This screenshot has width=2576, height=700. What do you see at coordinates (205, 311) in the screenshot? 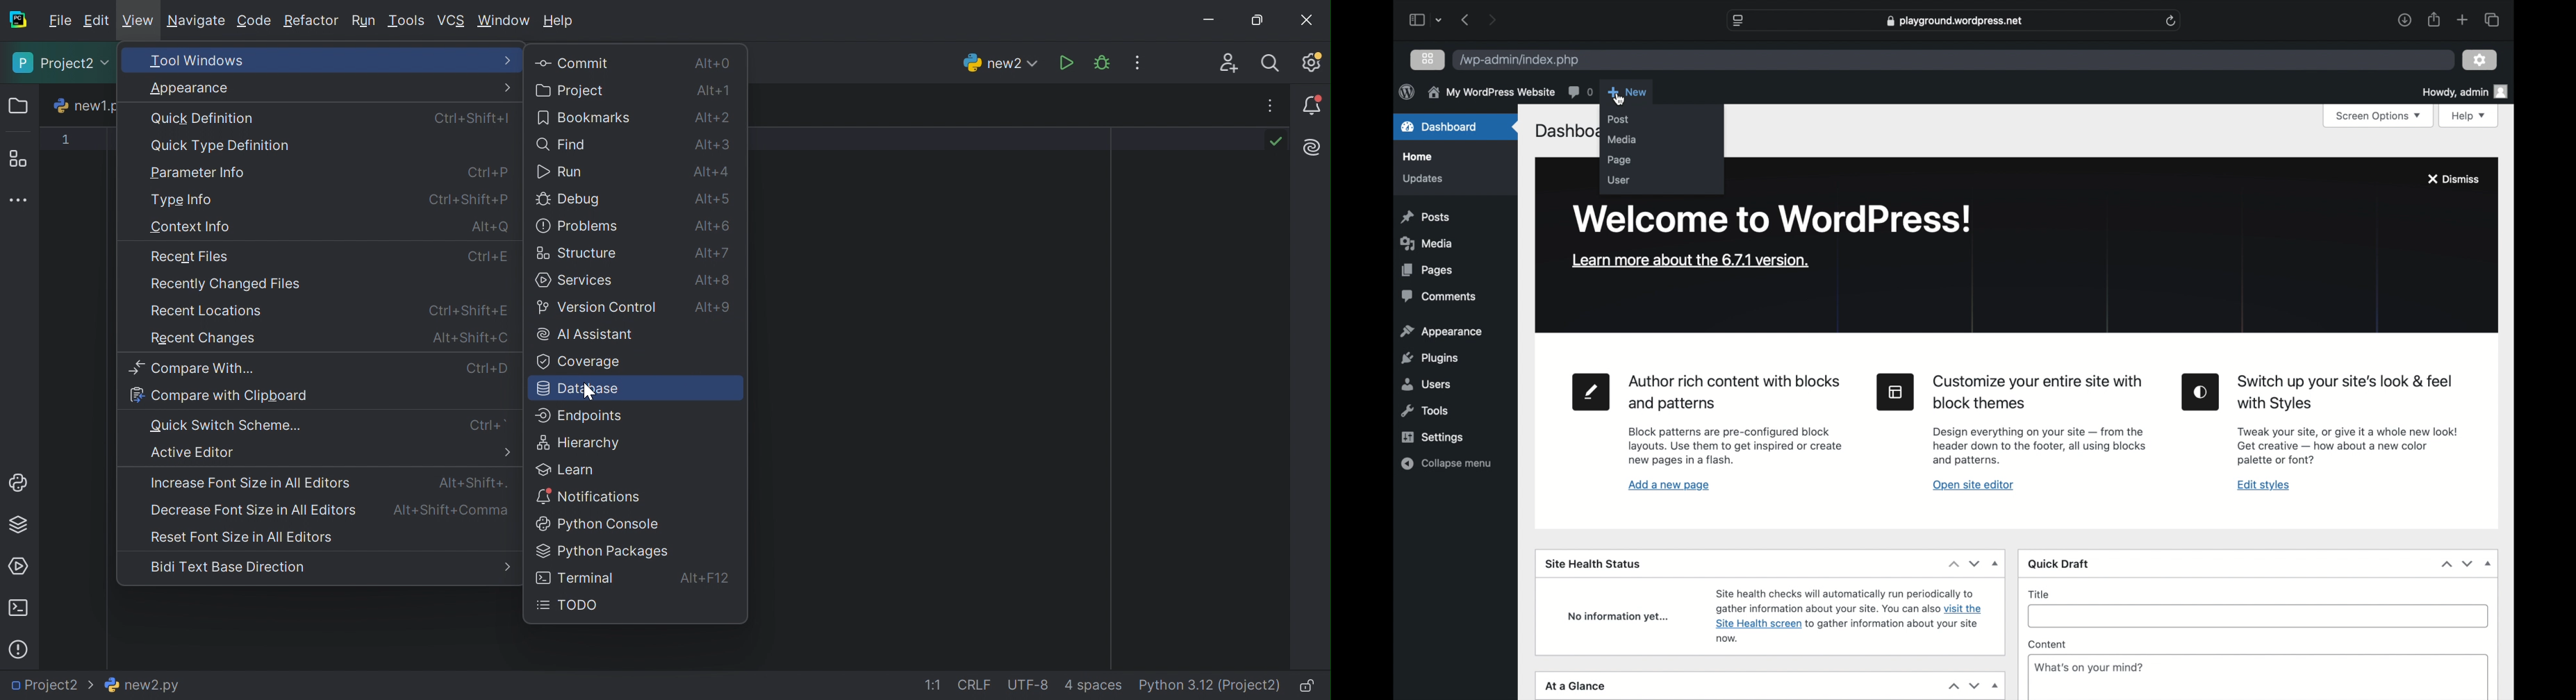
I see `Recent locations` at bounding box center [205, 311].